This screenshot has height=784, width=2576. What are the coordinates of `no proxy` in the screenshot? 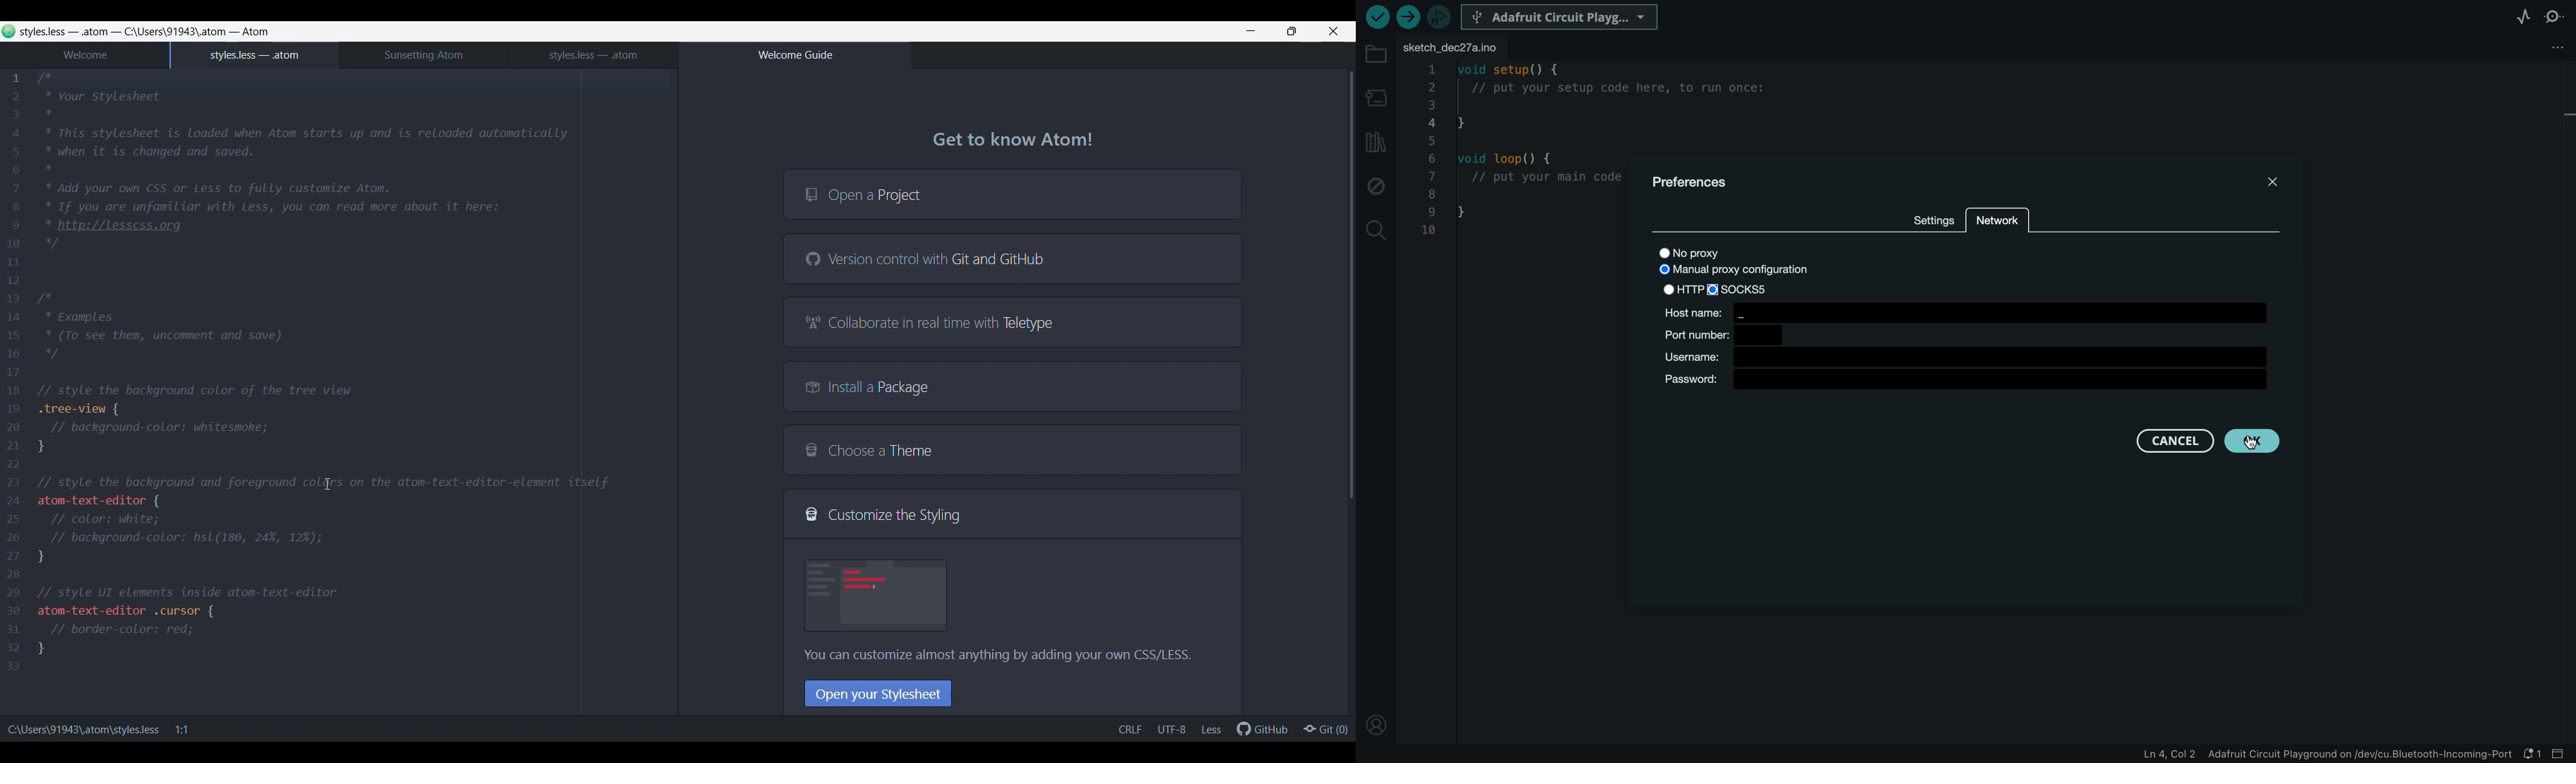 It's located at (1702, 252).